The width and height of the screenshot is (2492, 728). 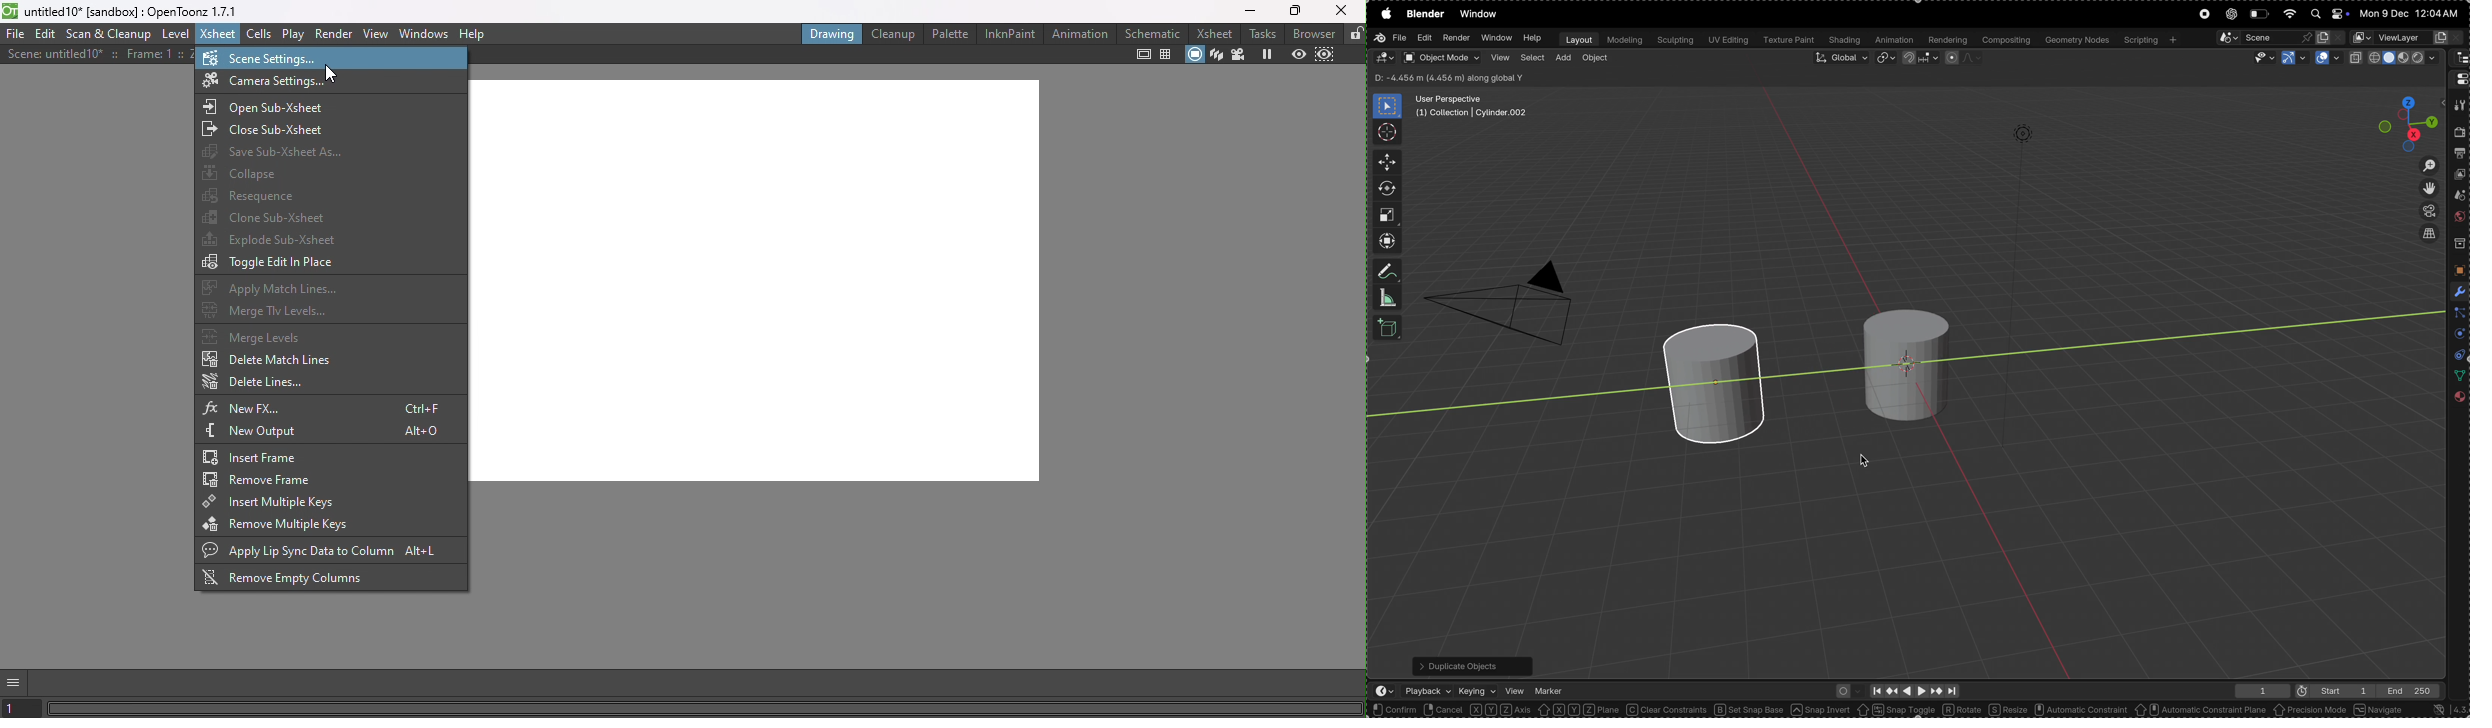 What do you see at coordinates (2149, 38) in the screenshot?
I see `scripting +` at bounding box center [2149, 38].